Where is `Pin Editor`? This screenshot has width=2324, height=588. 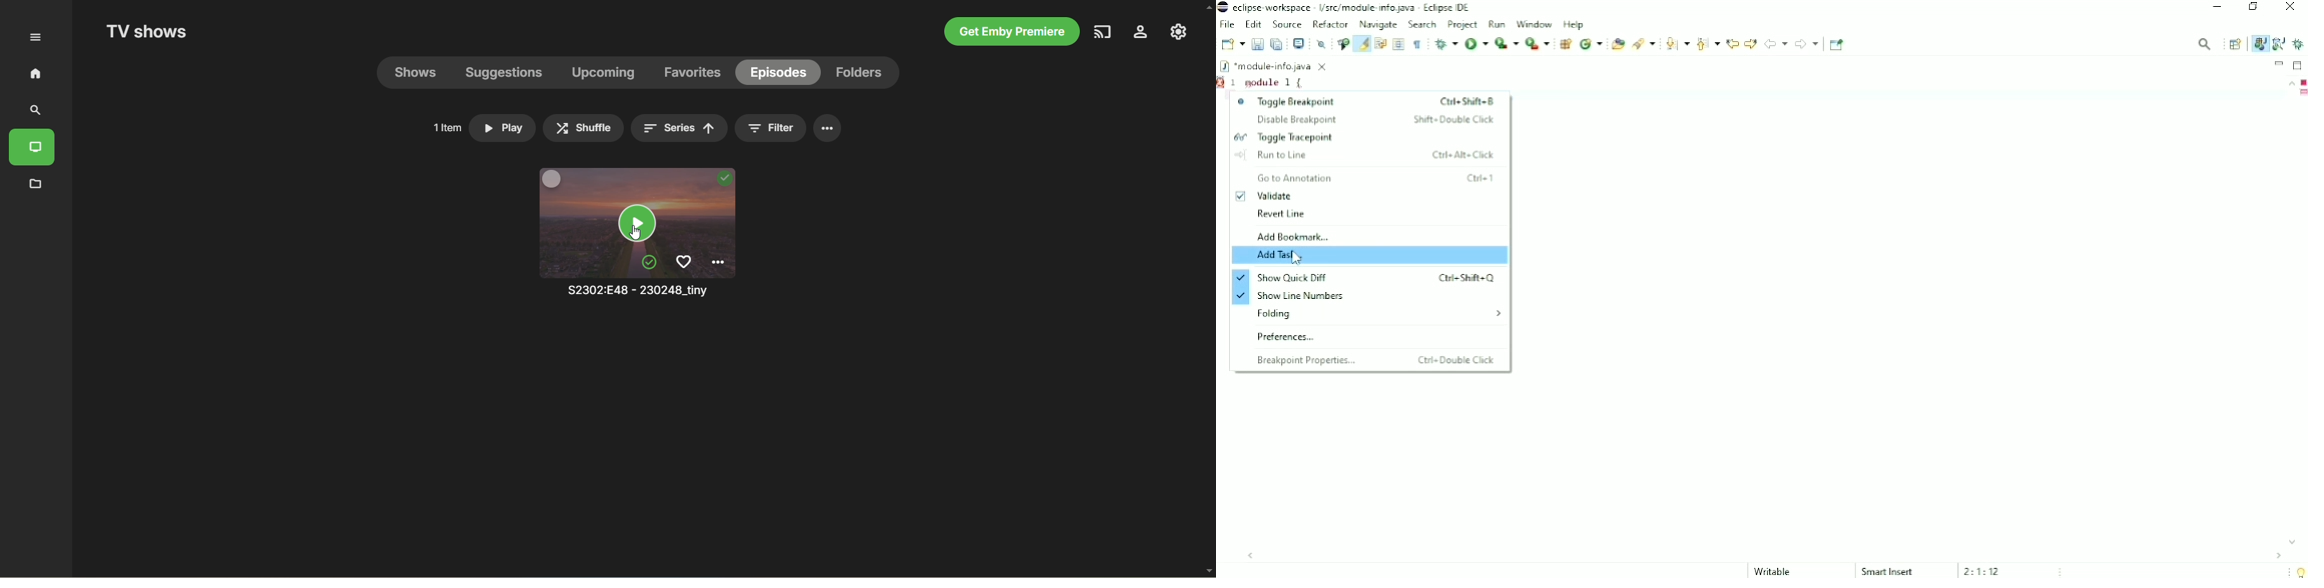
Pin Editor is located at coordinates (1839, 44).